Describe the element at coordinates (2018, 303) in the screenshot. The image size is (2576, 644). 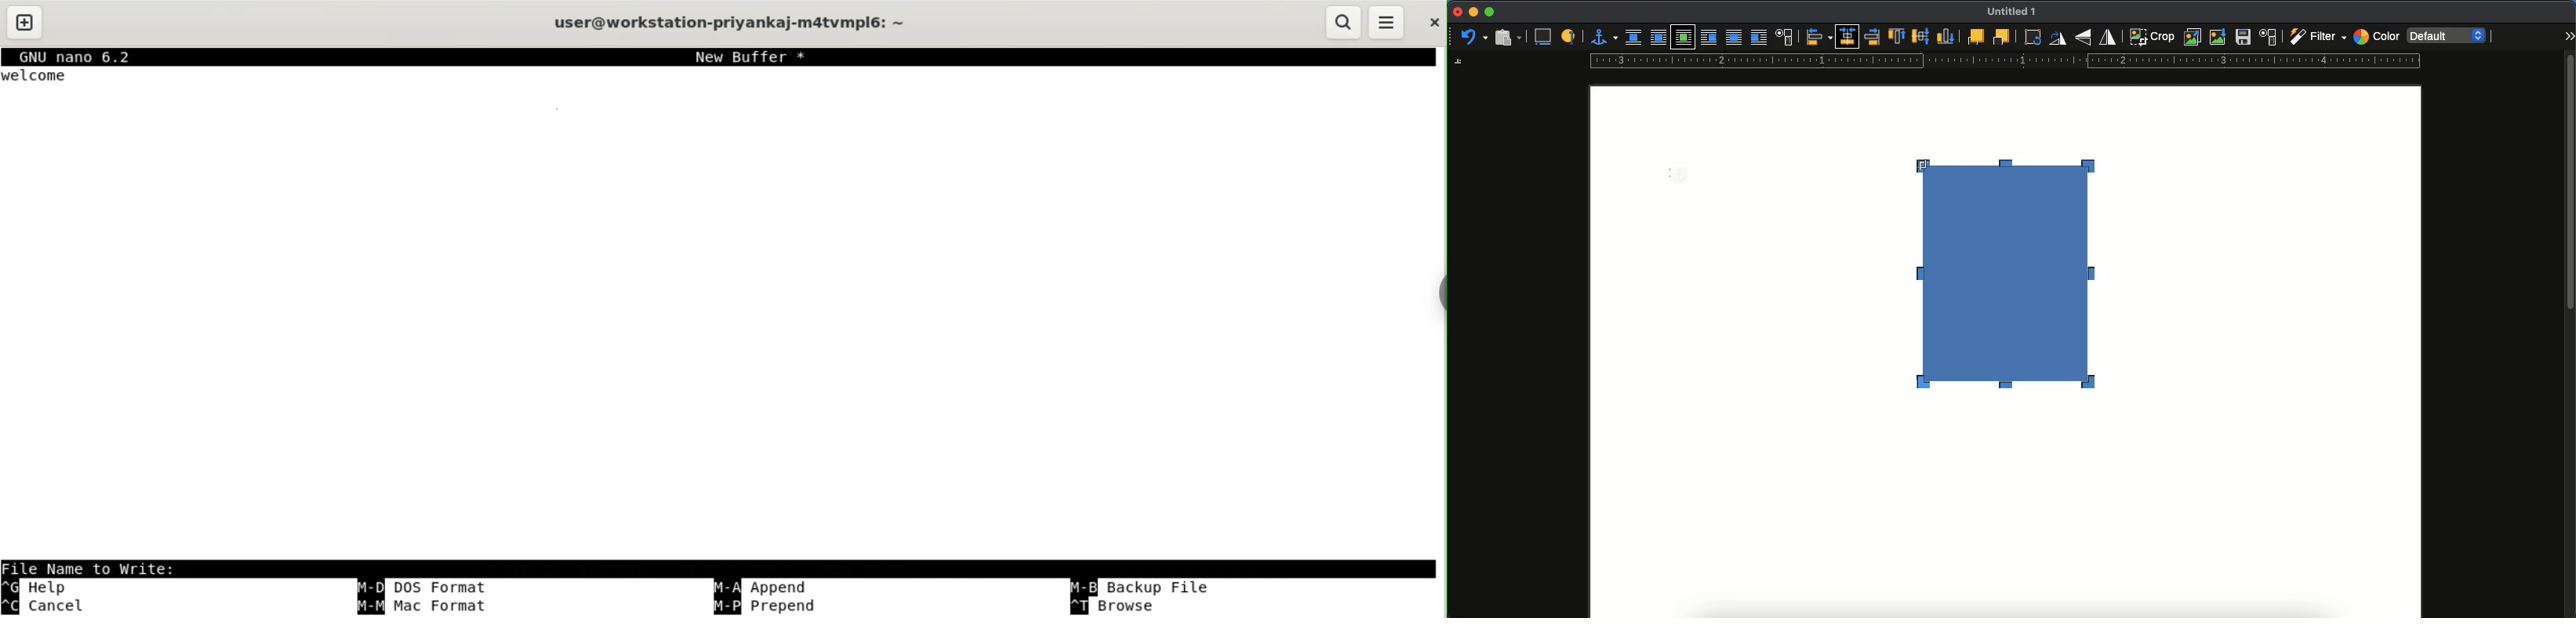
I see `image` at that location.